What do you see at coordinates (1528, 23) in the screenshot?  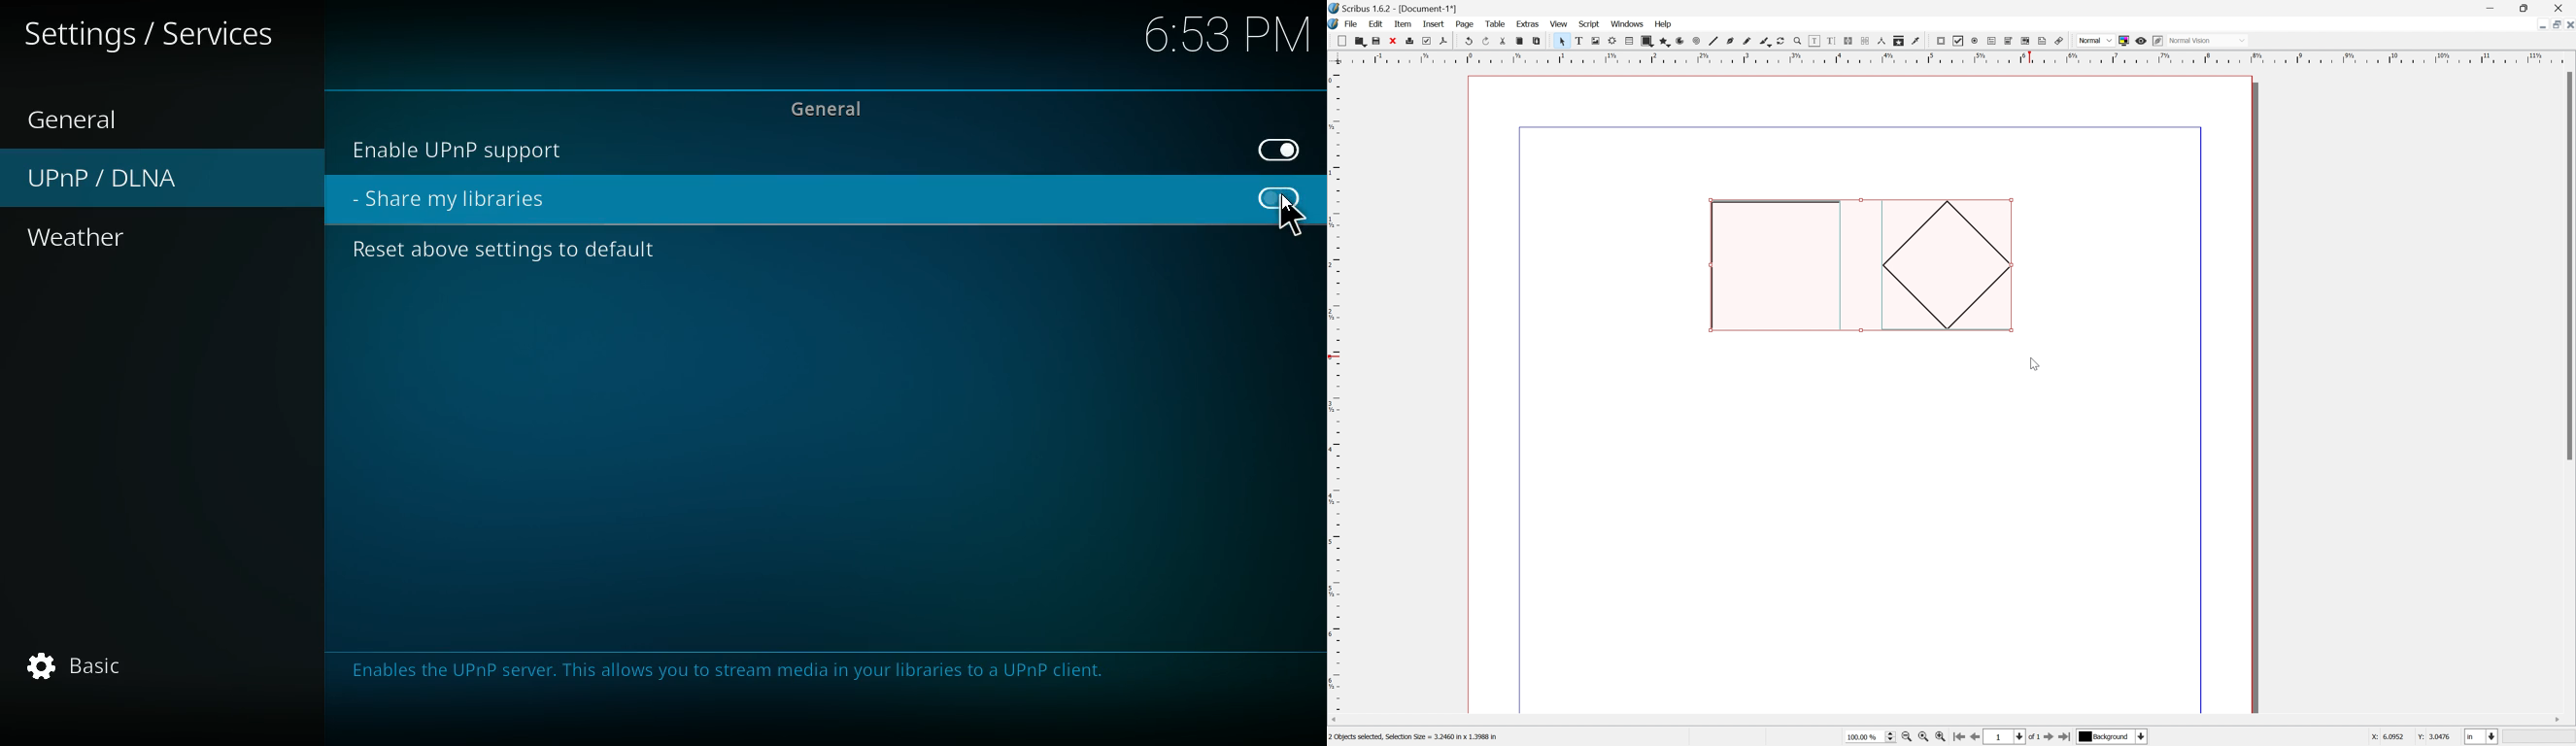 I see `extras` at bounding box center [1528, 23].